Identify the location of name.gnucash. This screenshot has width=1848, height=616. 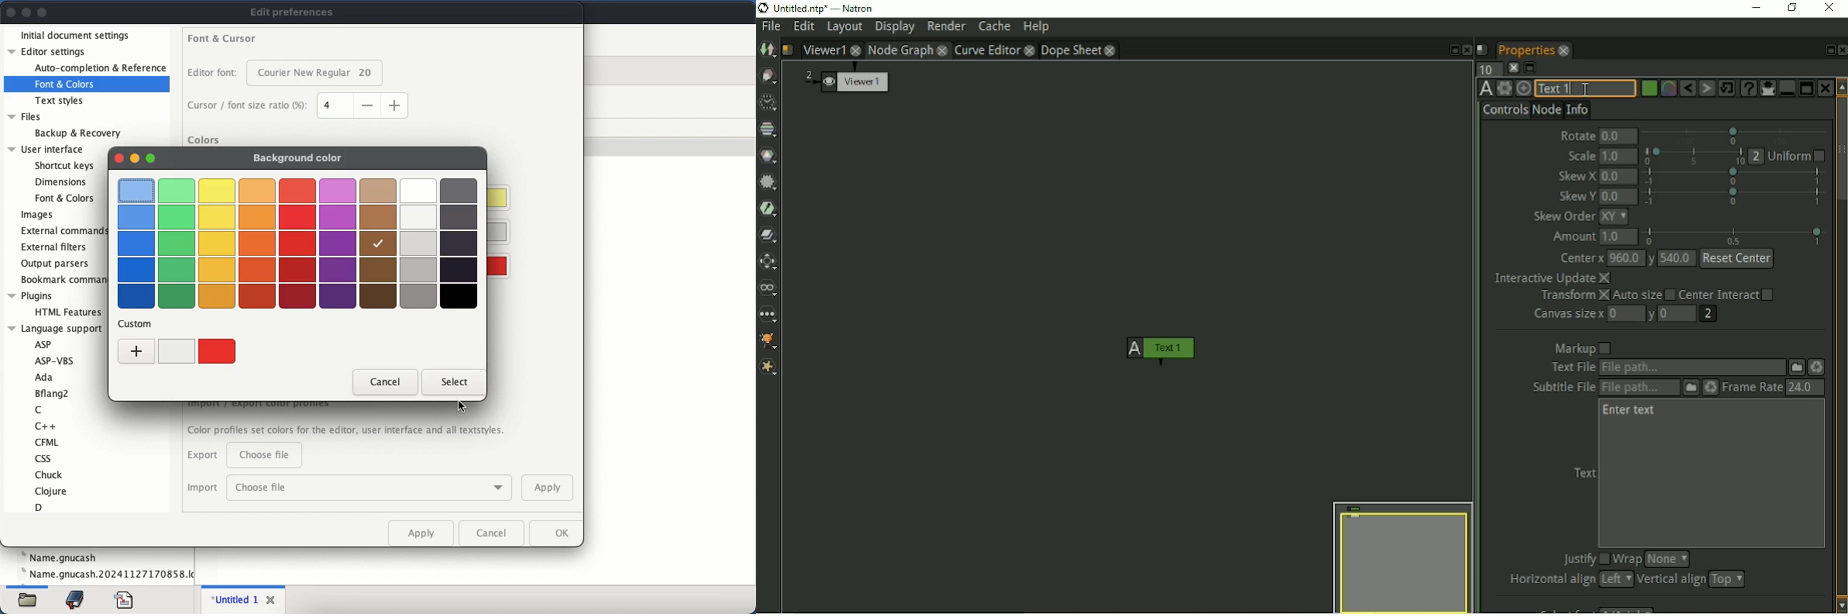
(60, 557).